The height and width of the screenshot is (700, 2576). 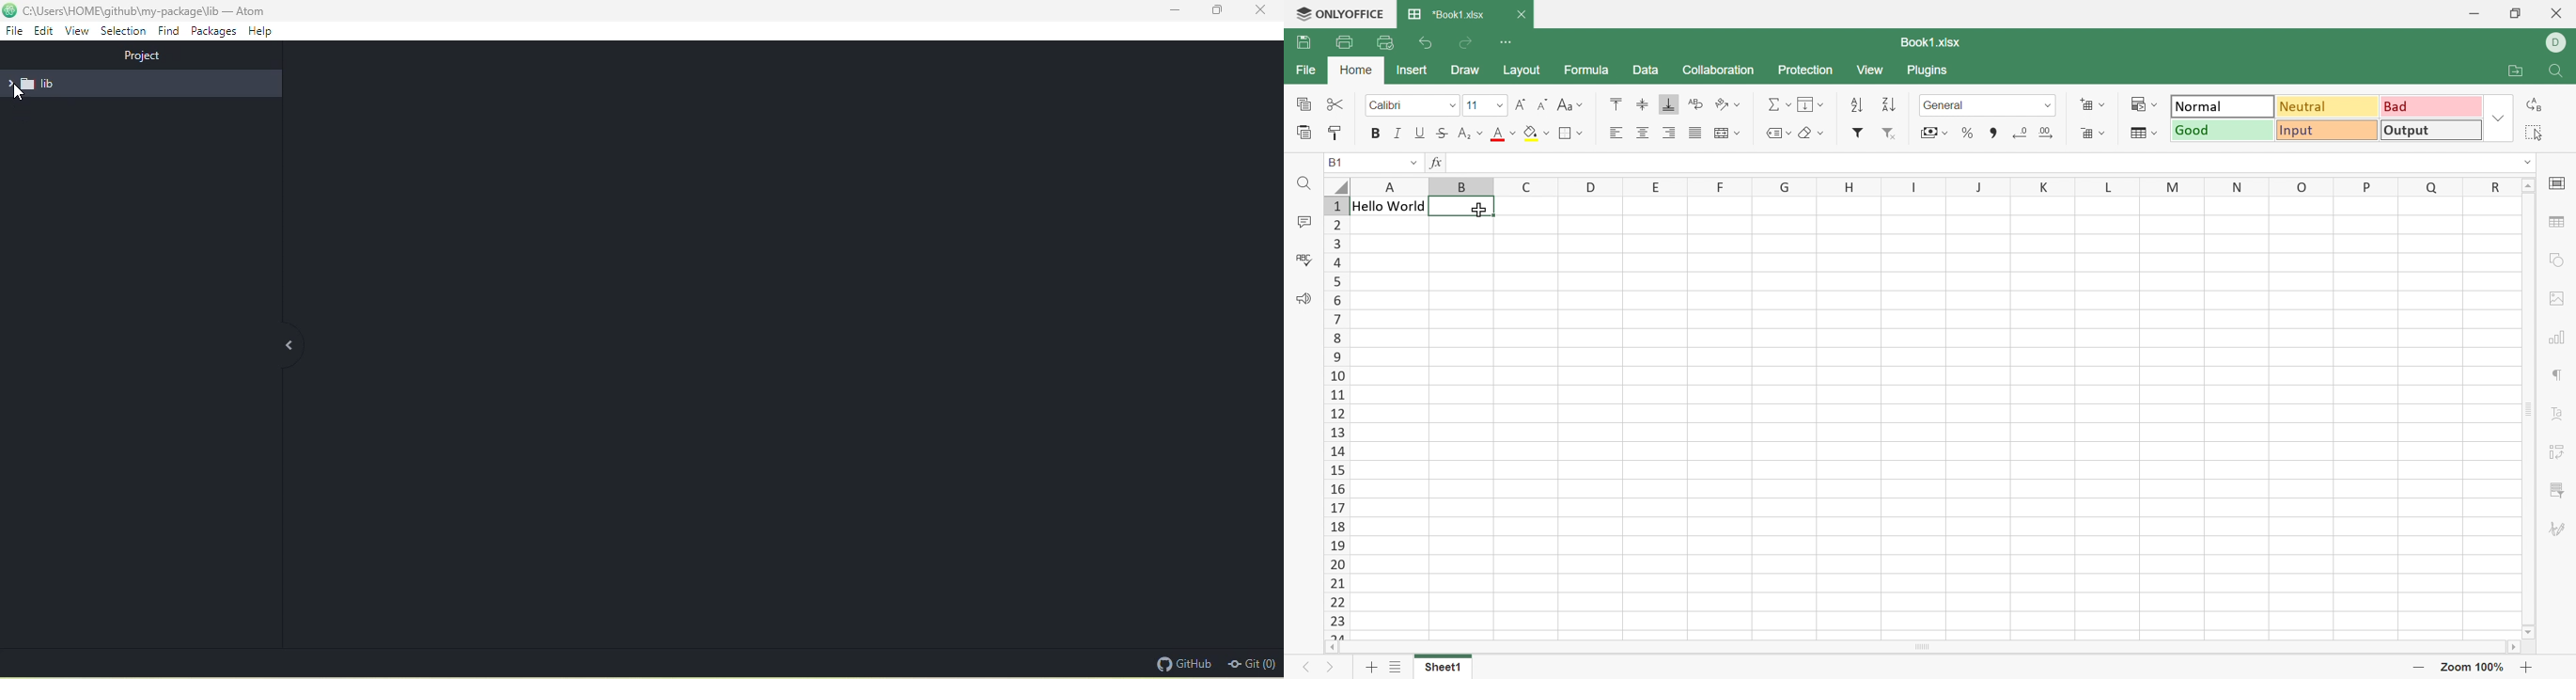 I want to click on Sort ascending, so click(x=1857, y=103).